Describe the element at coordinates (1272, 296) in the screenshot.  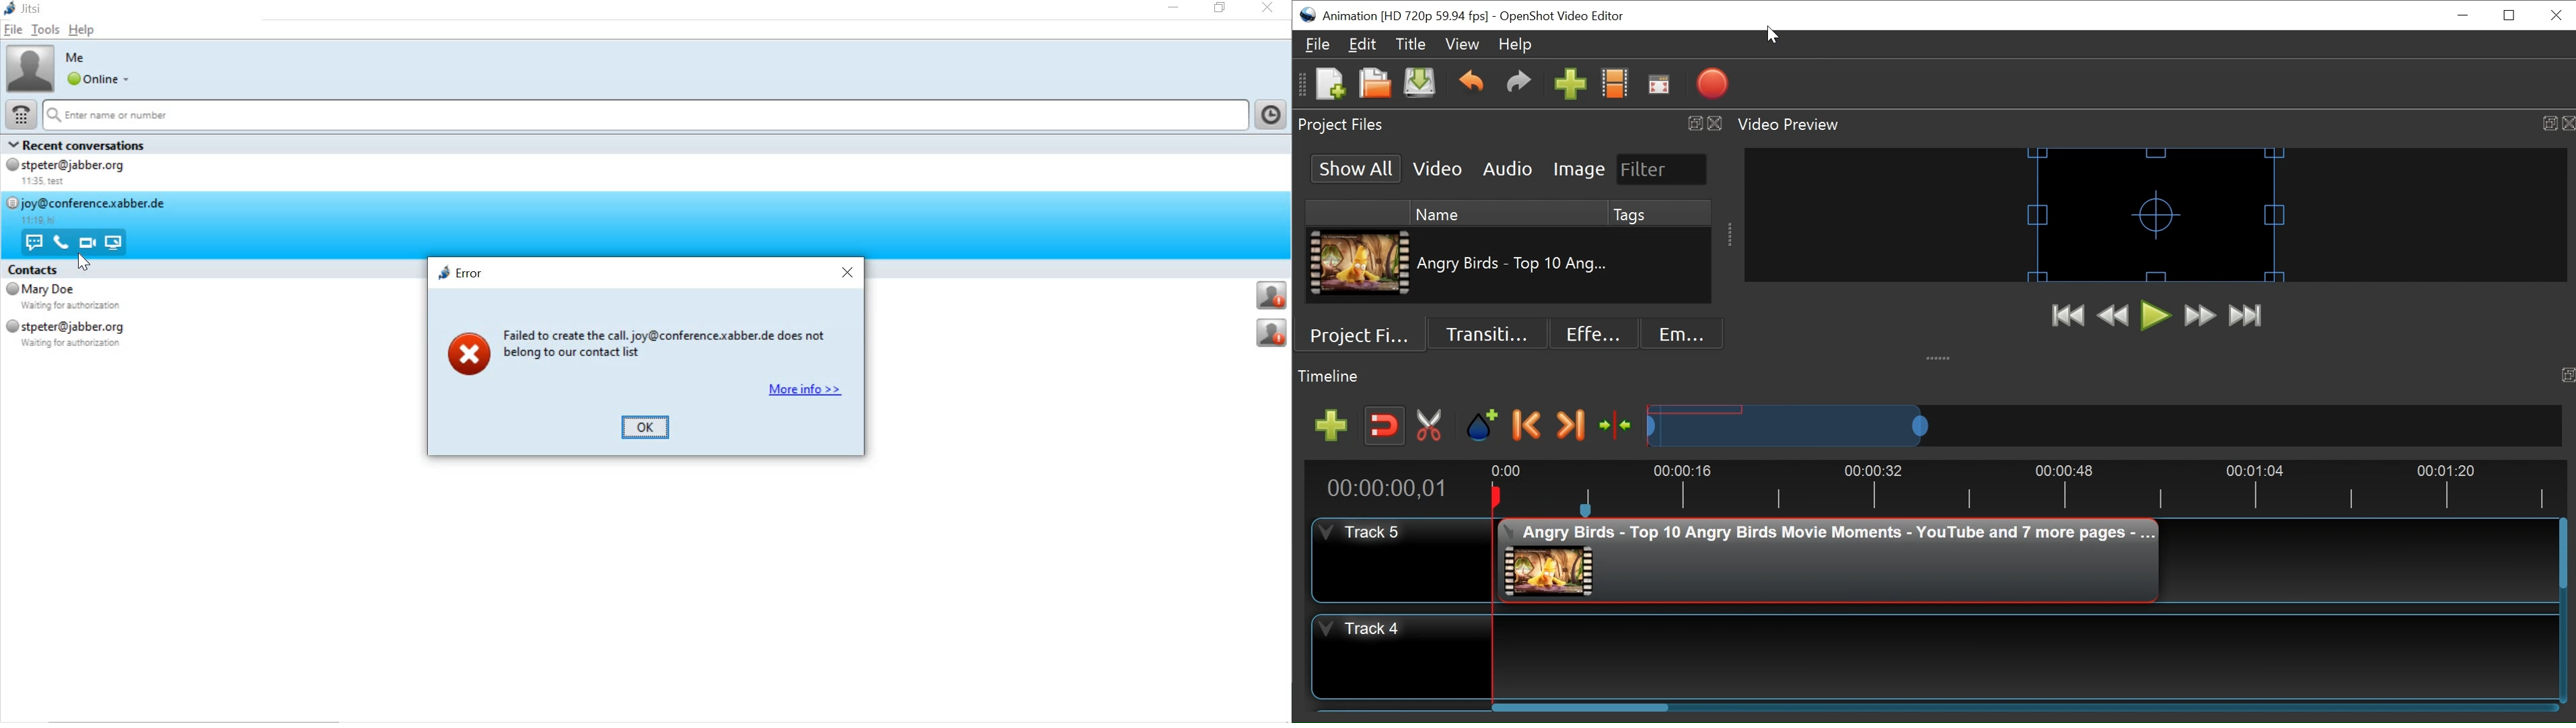
I see `profile` at that location.